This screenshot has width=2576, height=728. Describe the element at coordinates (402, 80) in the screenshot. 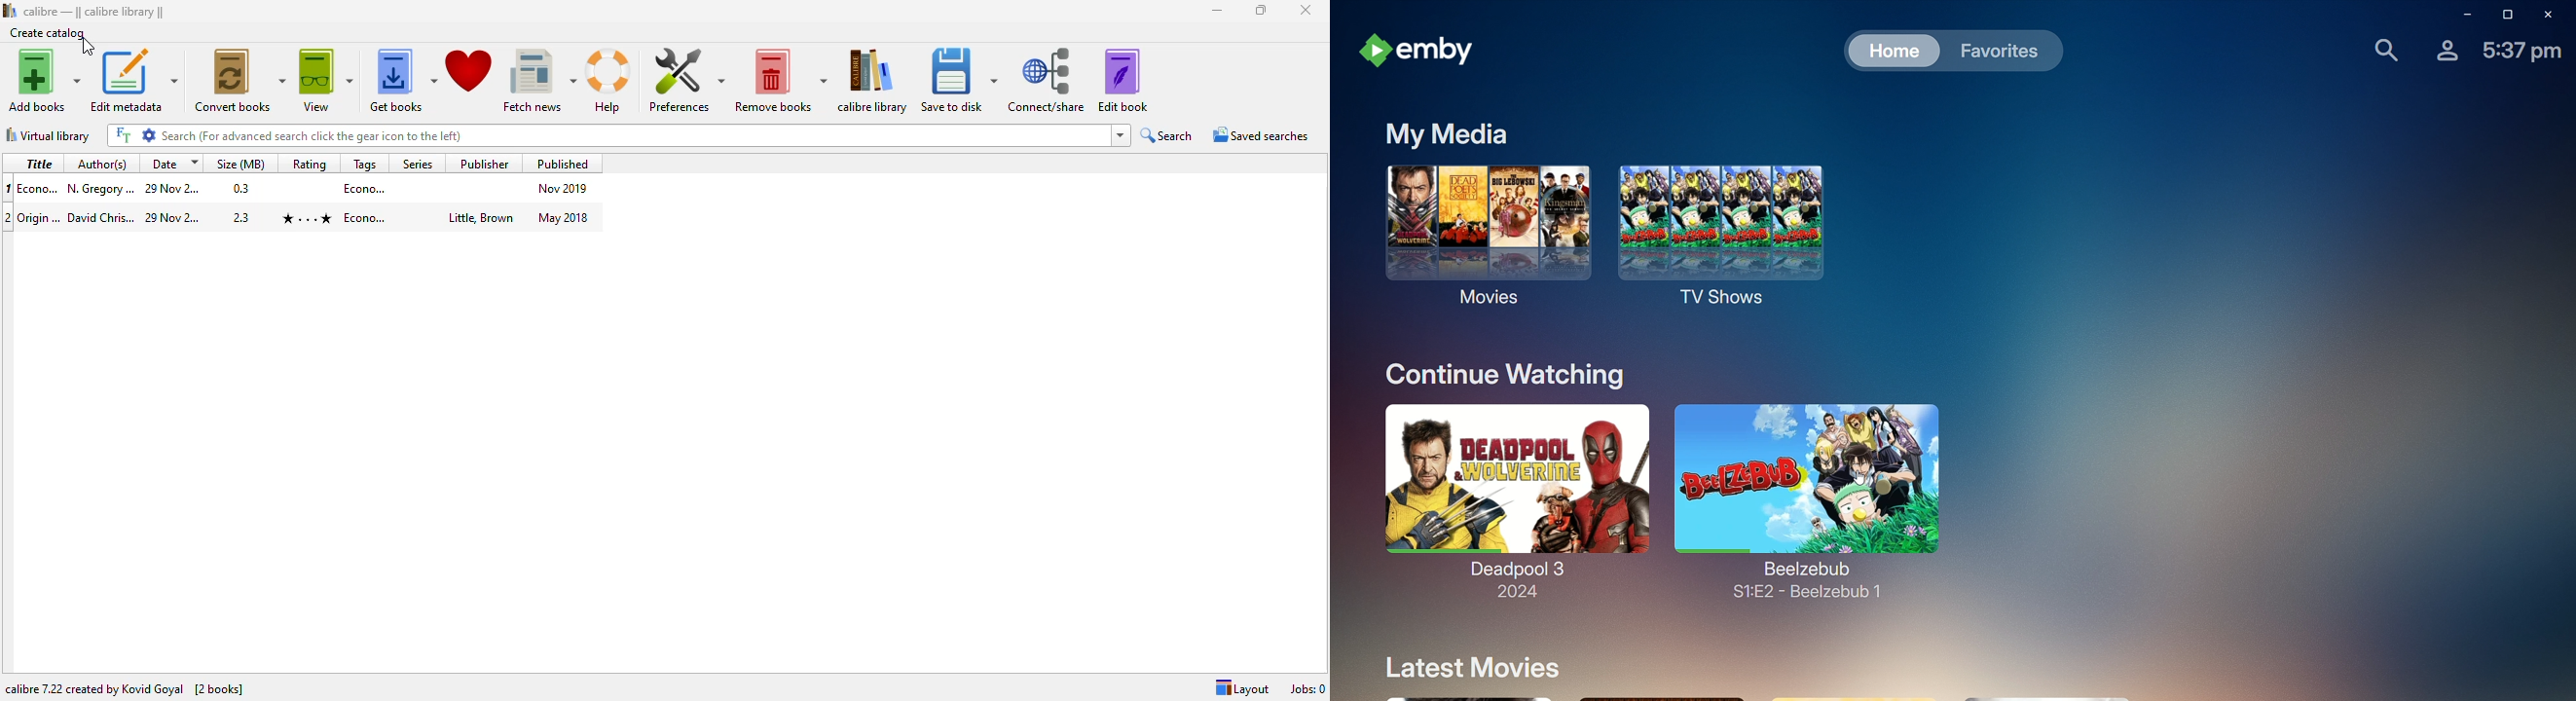

I see `get books` at that location.